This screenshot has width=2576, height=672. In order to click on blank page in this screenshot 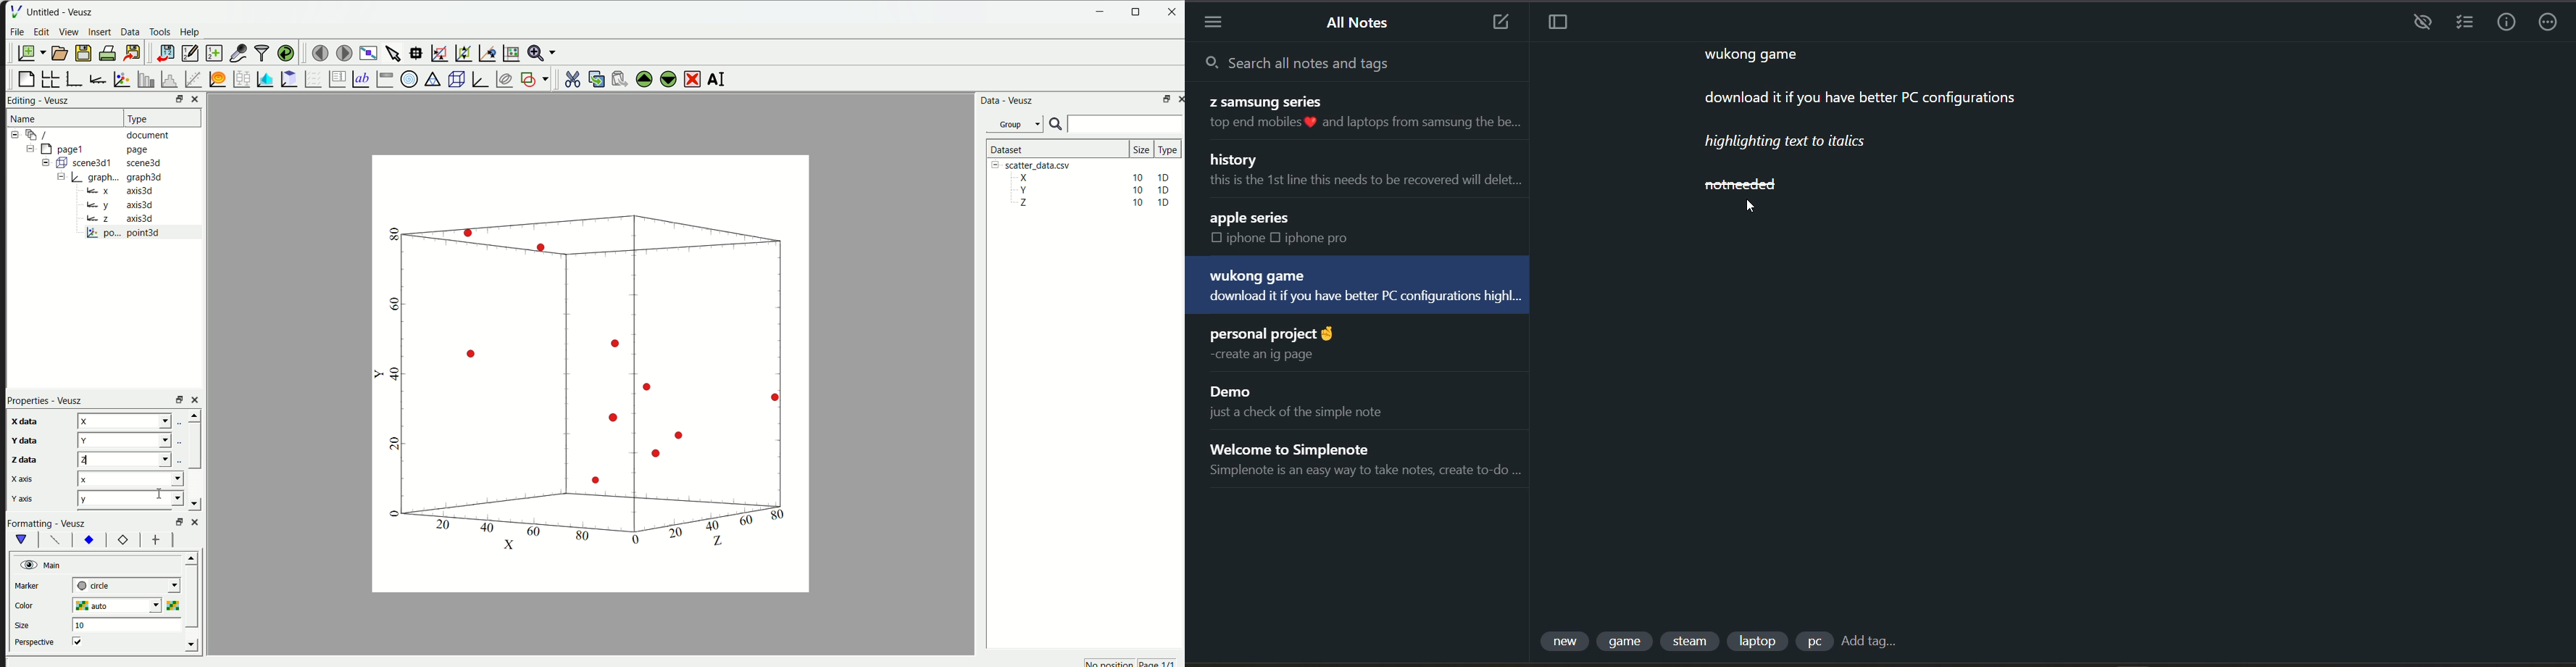, I will do `click(23, 80)`.